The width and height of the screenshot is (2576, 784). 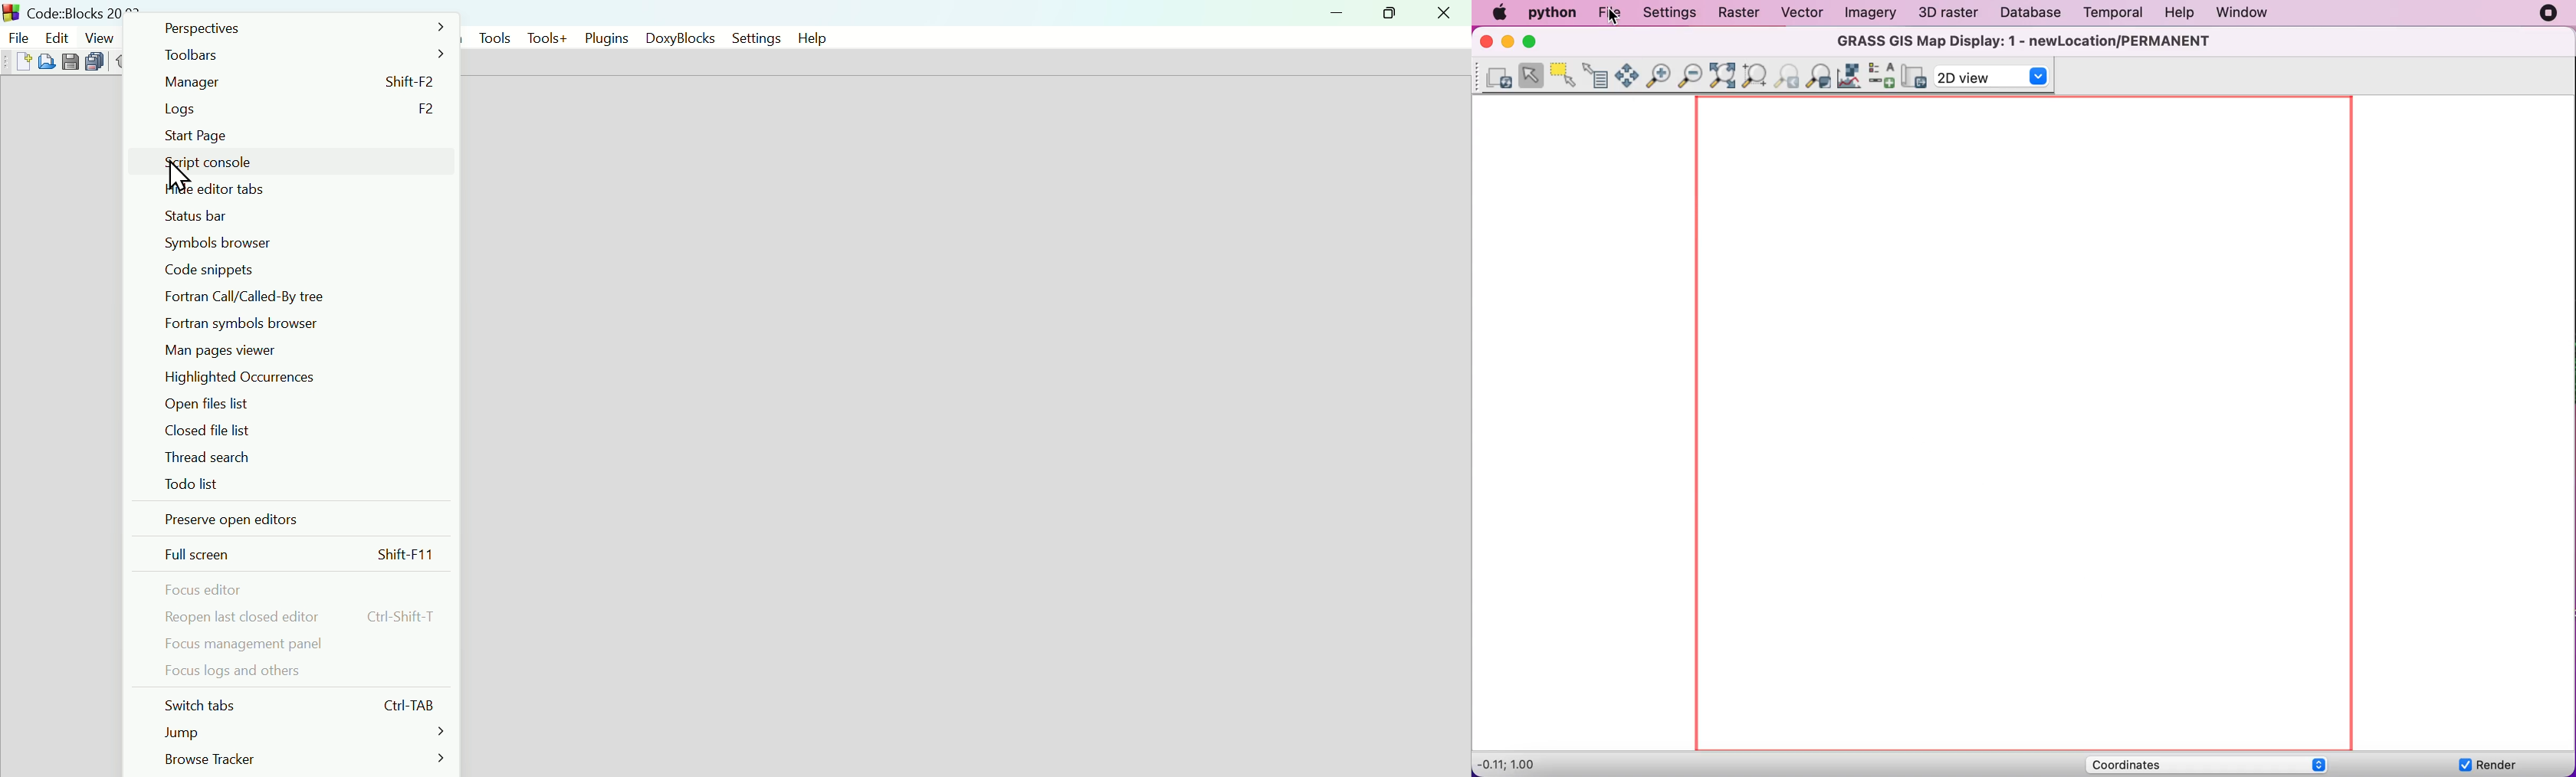 What do you see at coordinates (100, 37) in the screenshot?
I see `View` at bounding box center [100, 37].